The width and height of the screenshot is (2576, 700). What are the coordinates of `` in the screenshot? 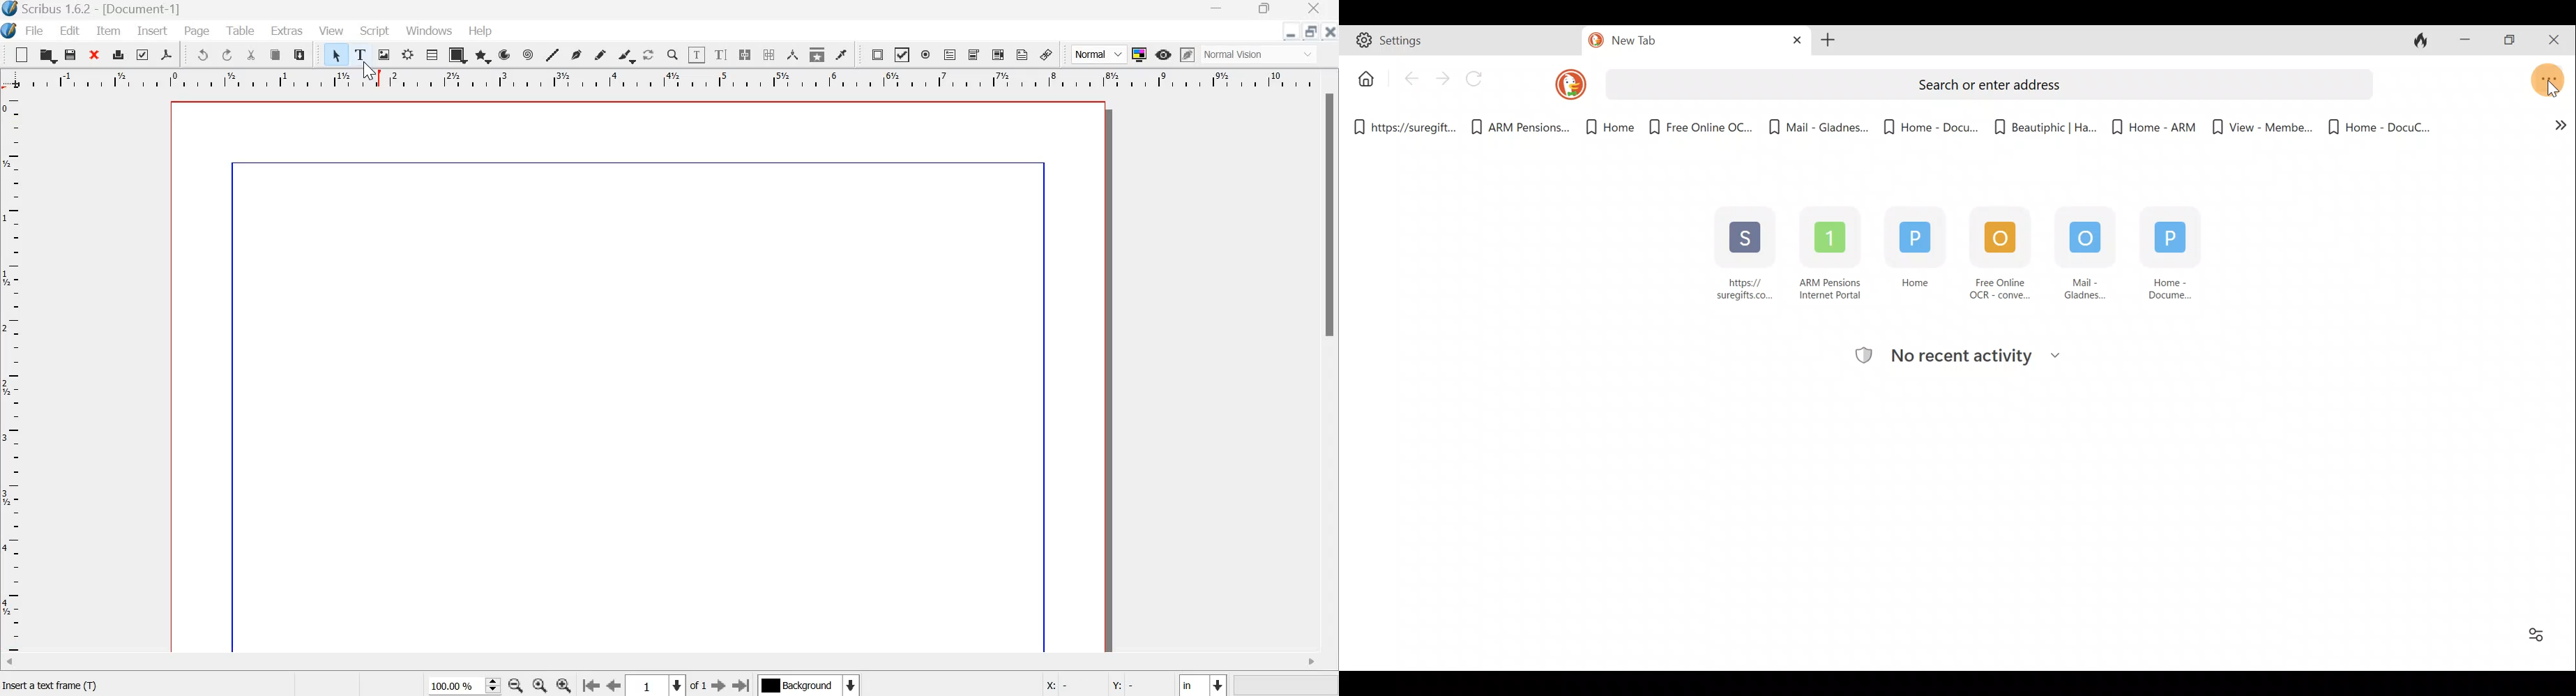 It's located at (649, 54).